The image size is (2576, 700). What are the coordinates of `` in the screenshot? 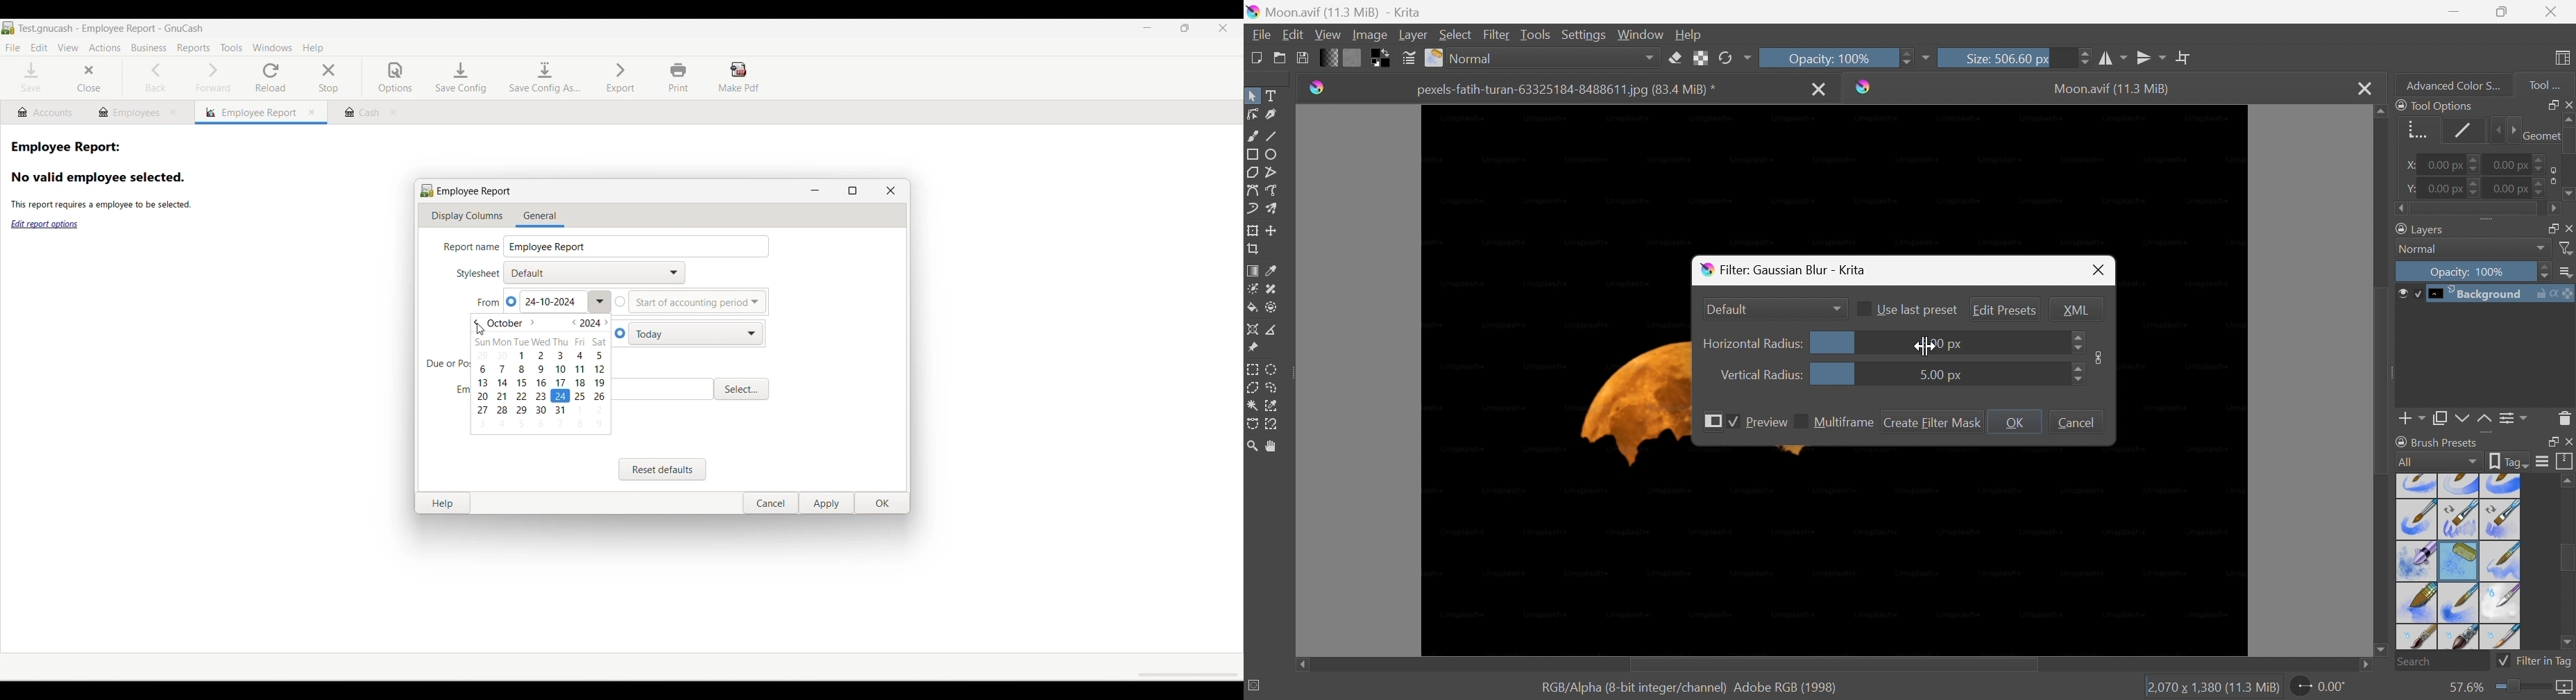 It's located at (1255, 57).